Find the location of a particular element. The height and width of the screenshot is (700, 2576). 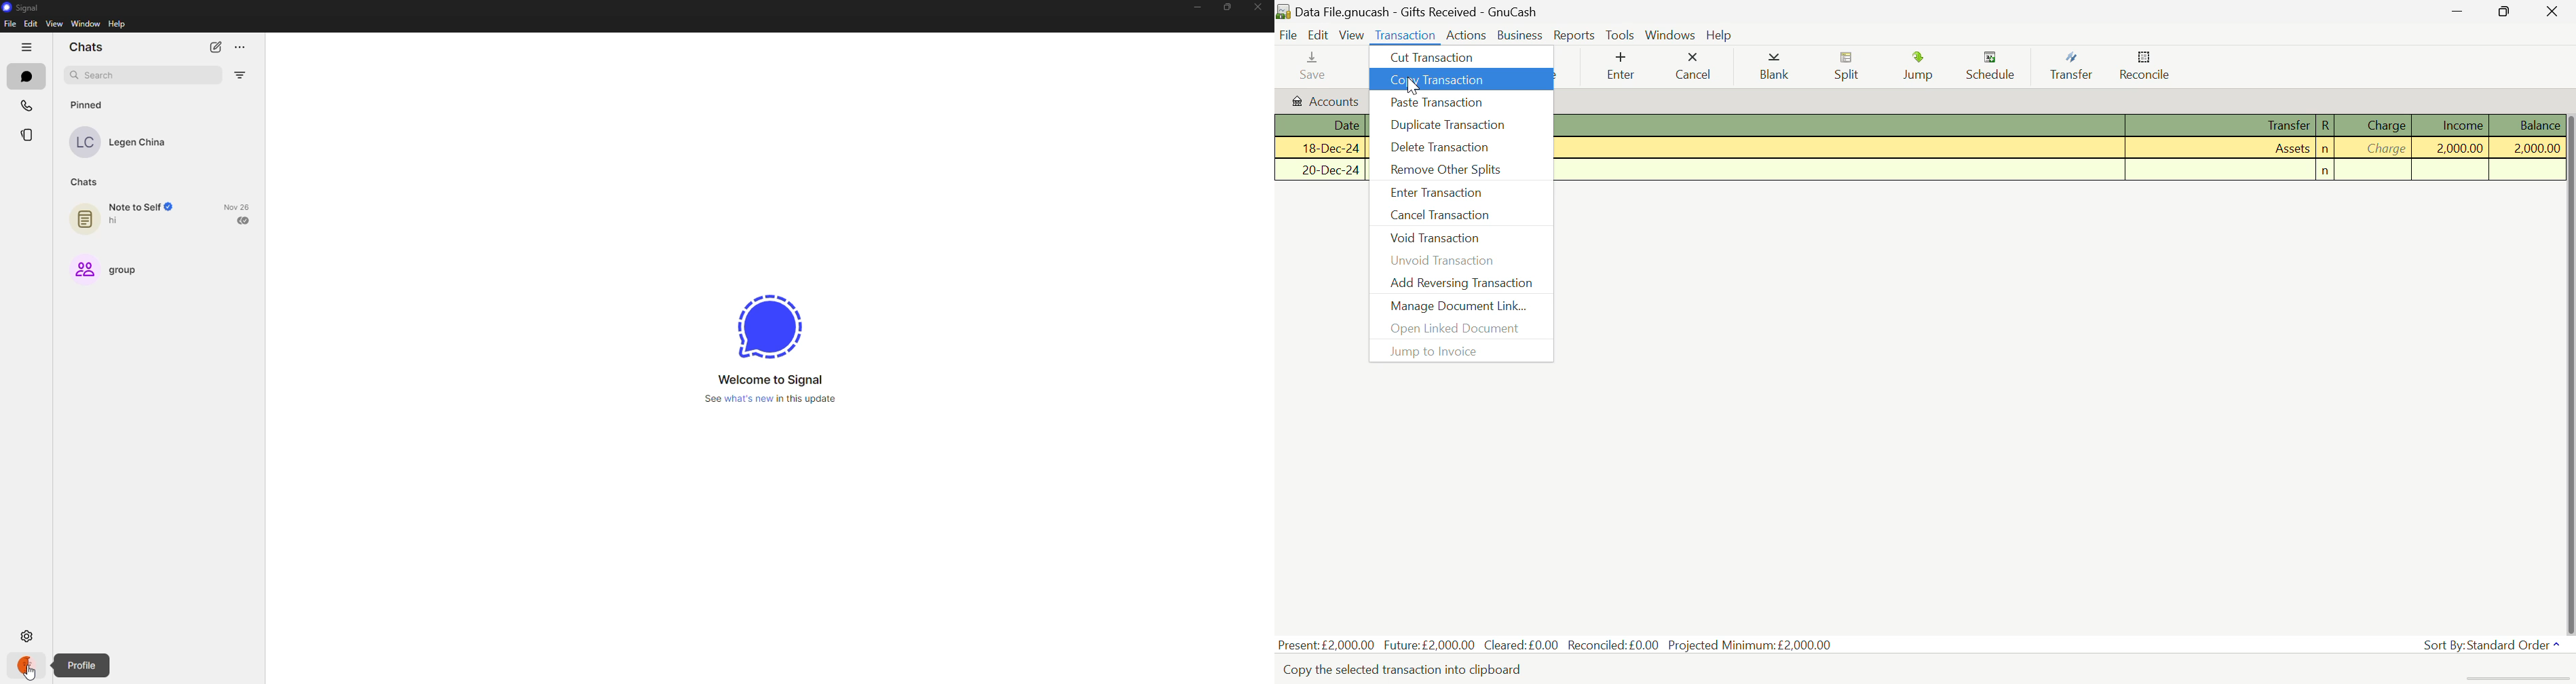

note to self is located at coordinates (126, 214).